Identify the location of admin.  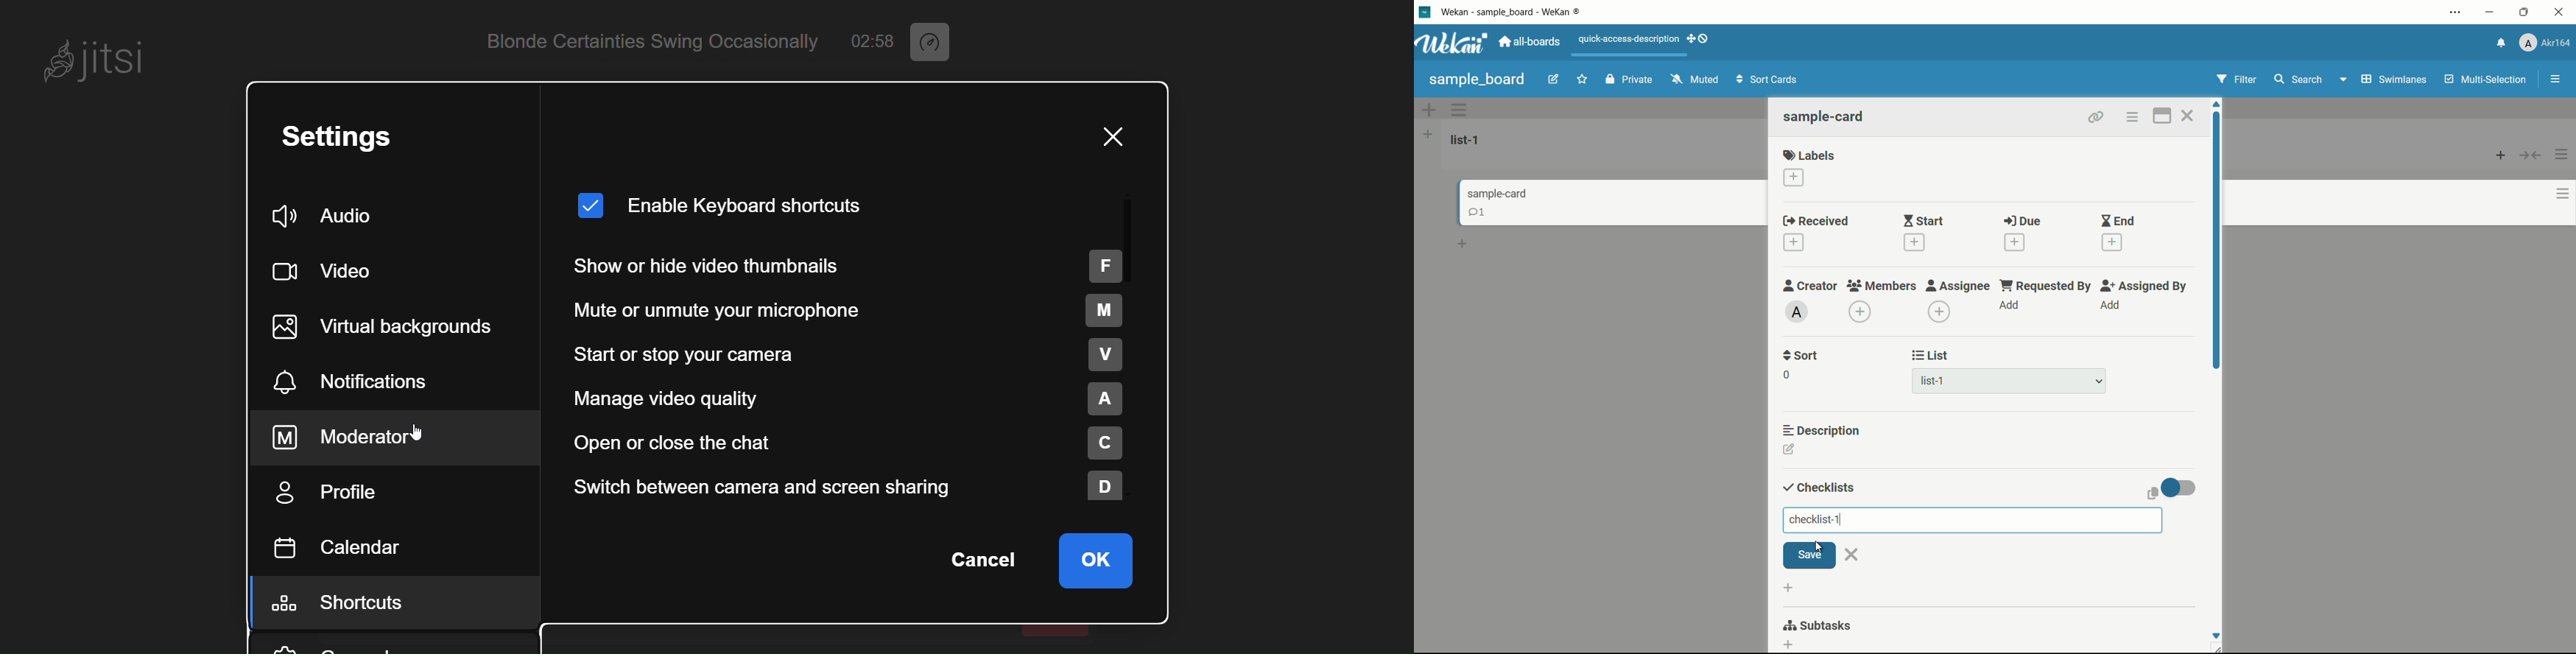
(1797, 312).